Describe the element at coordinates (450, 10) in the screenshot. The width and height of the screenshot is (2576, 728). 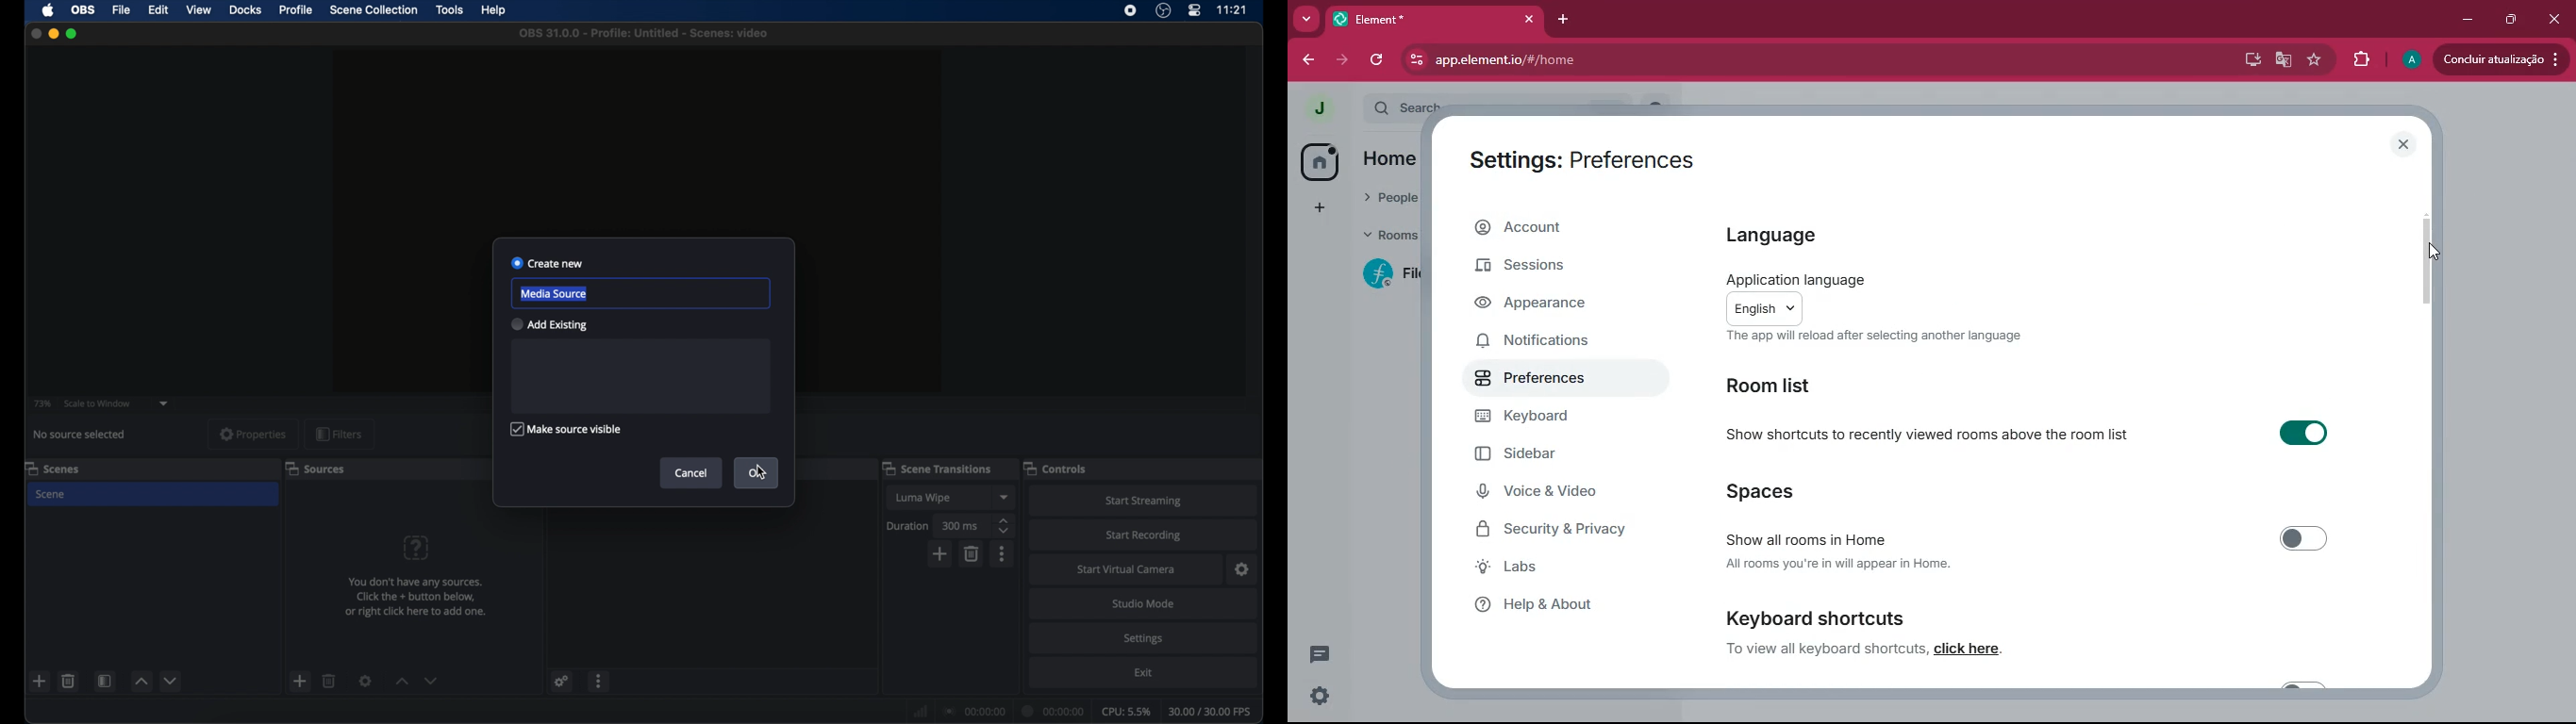
I see `tools` at that location.